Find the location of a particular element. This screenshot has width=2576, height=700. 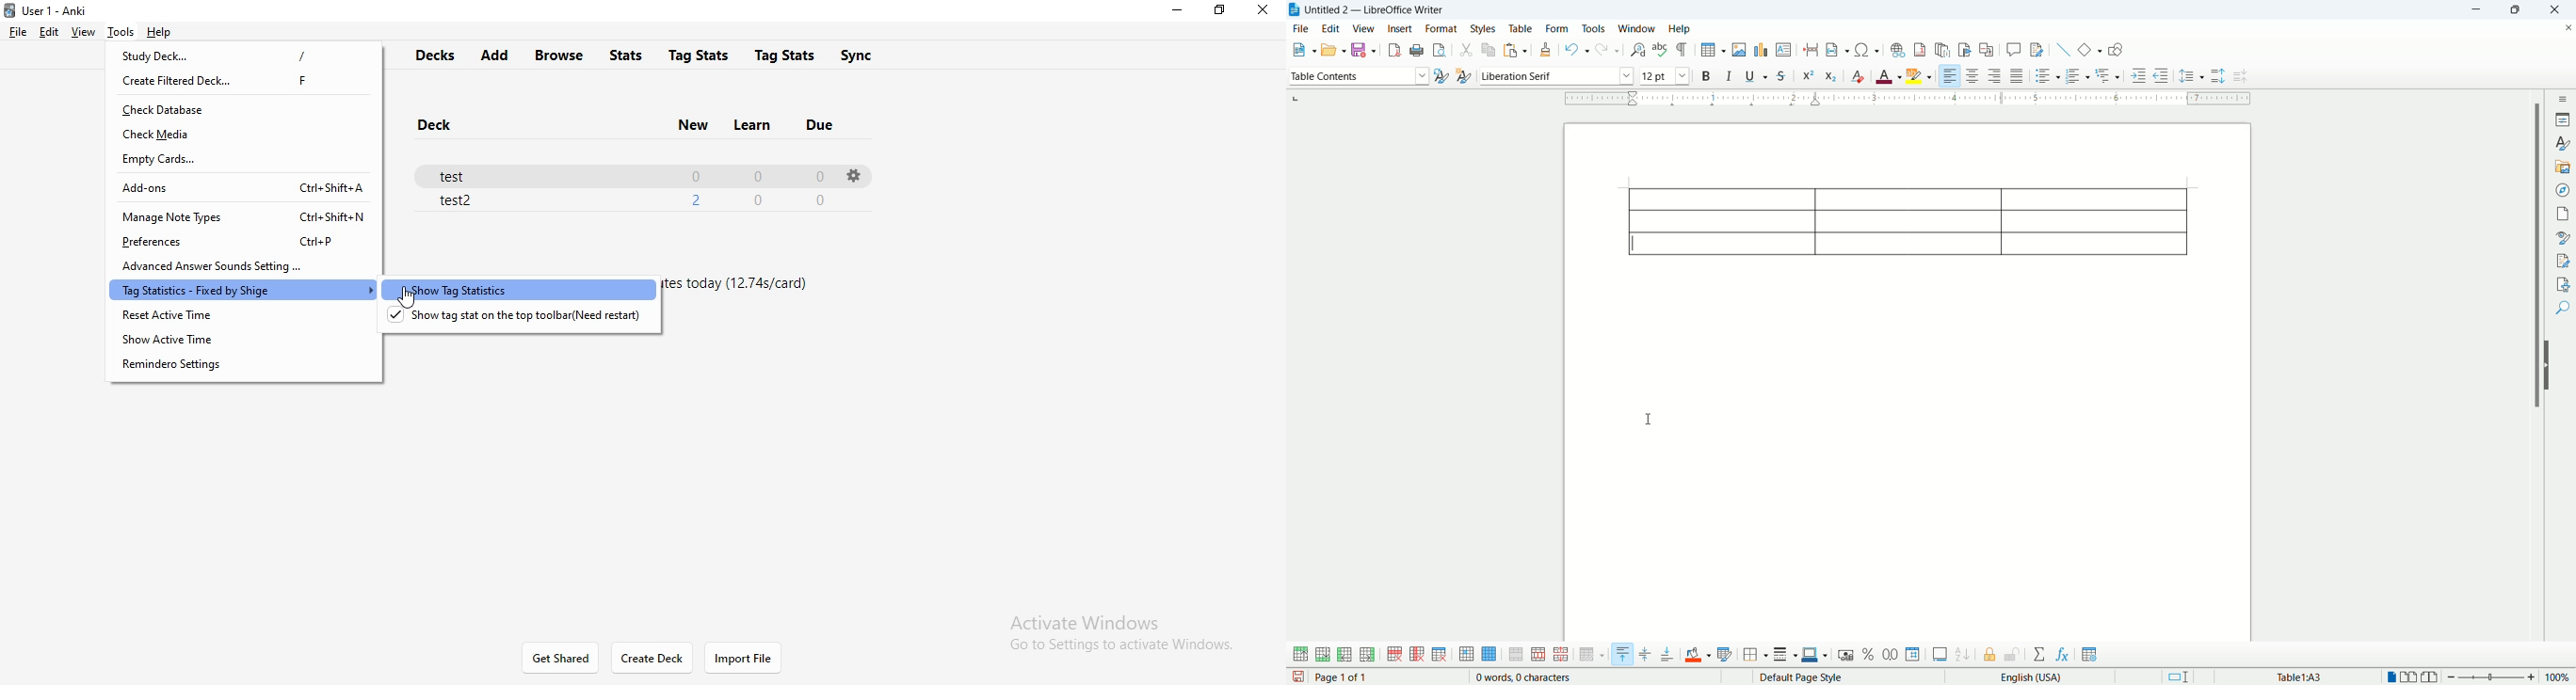

create filtered deck is located at coordinates (246, 81).